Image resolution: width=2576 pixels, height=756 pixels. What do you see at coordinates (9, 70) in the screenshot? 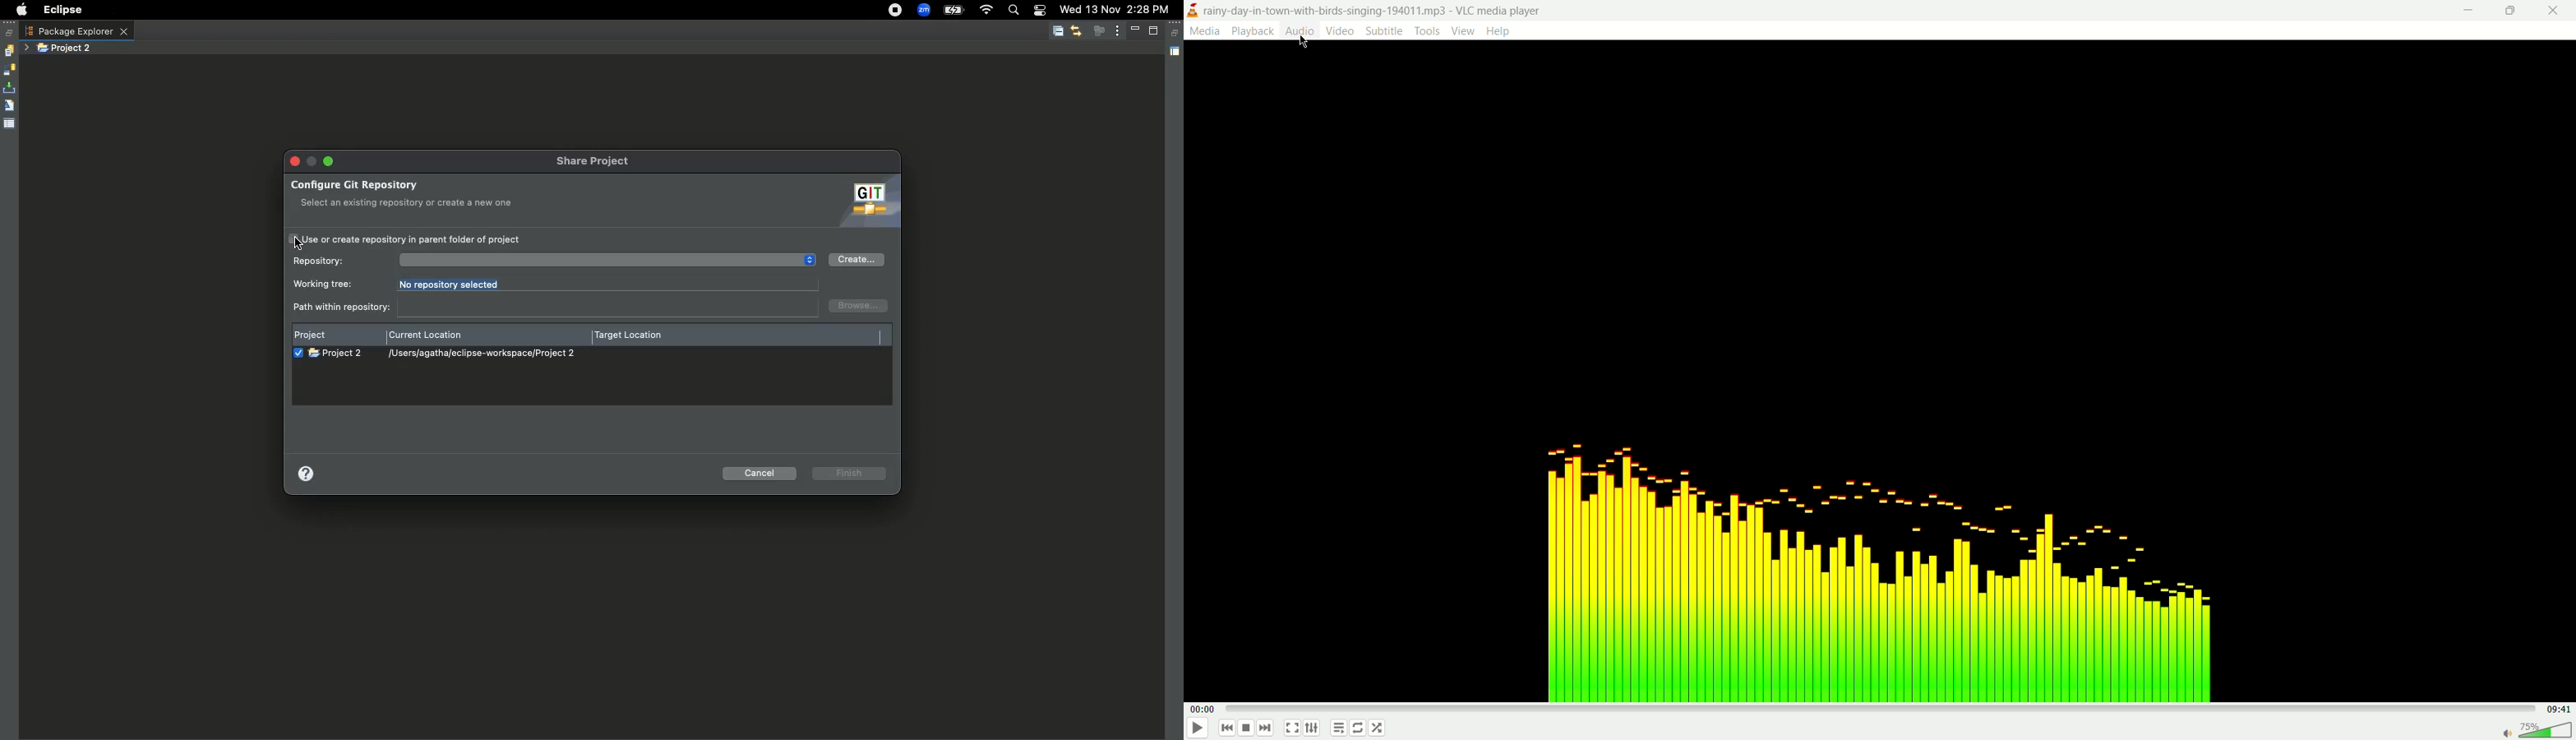
I see `Synchronize` at bounding box center [9, 70].